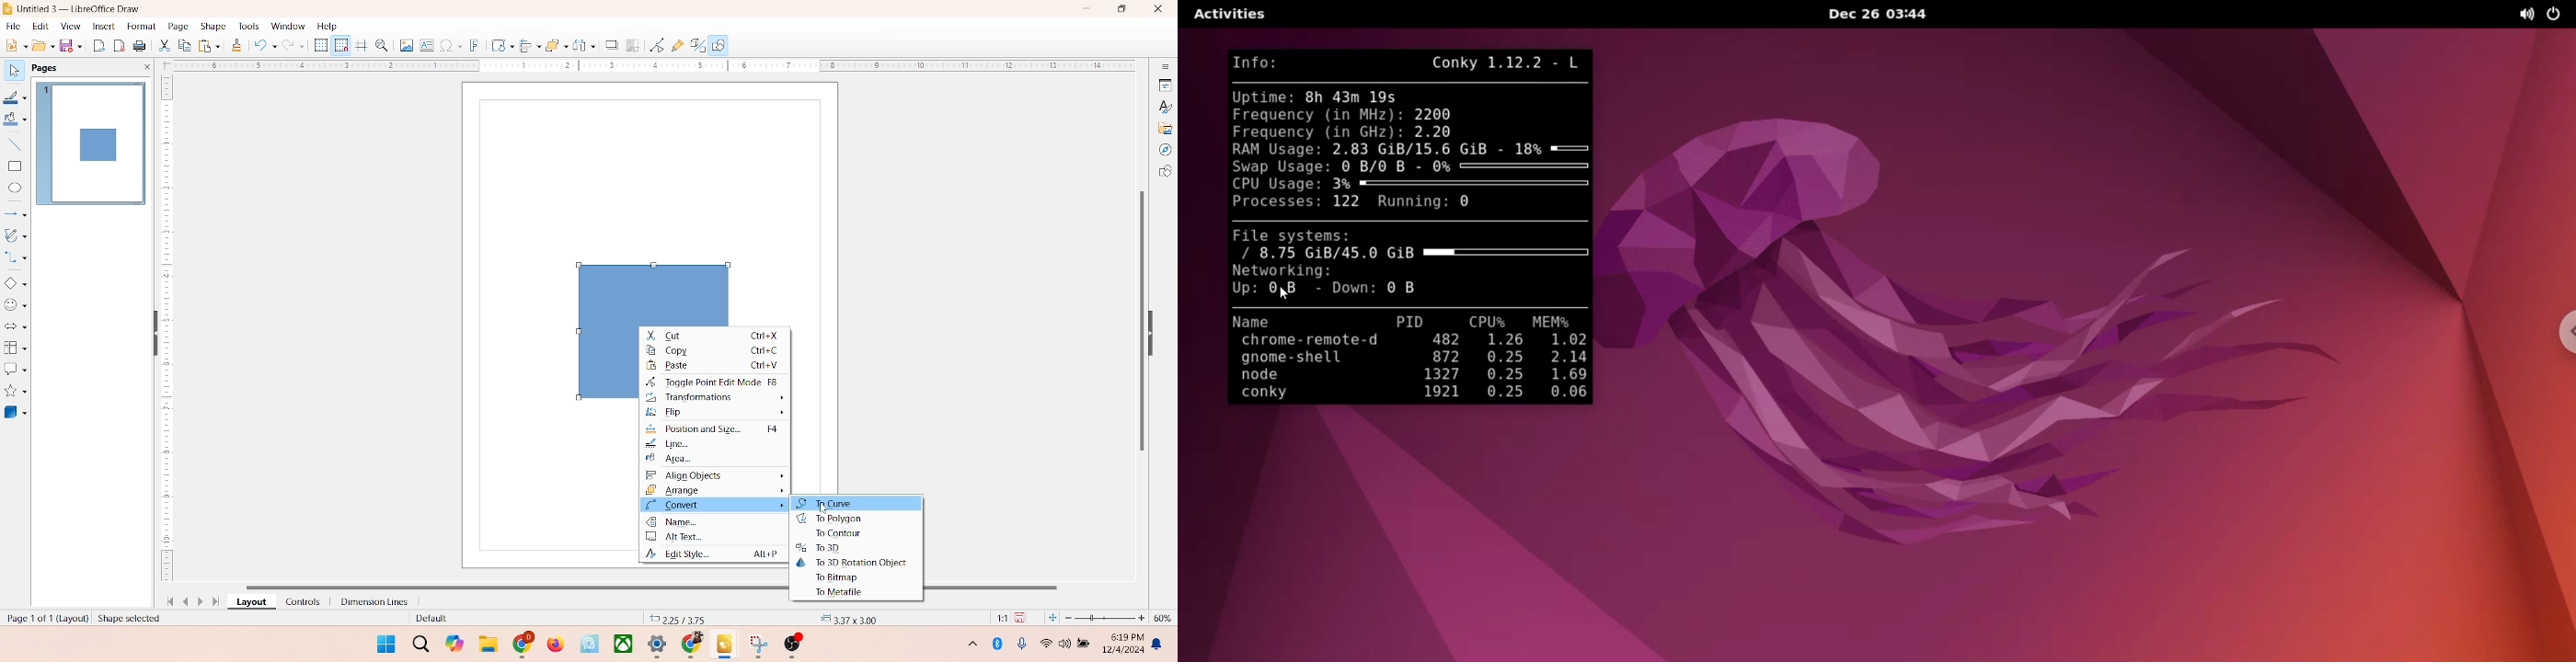  What do you see at coordinates (131, 616) in the screenshot?
I see `shape selected` at bounding box center [131, 616].